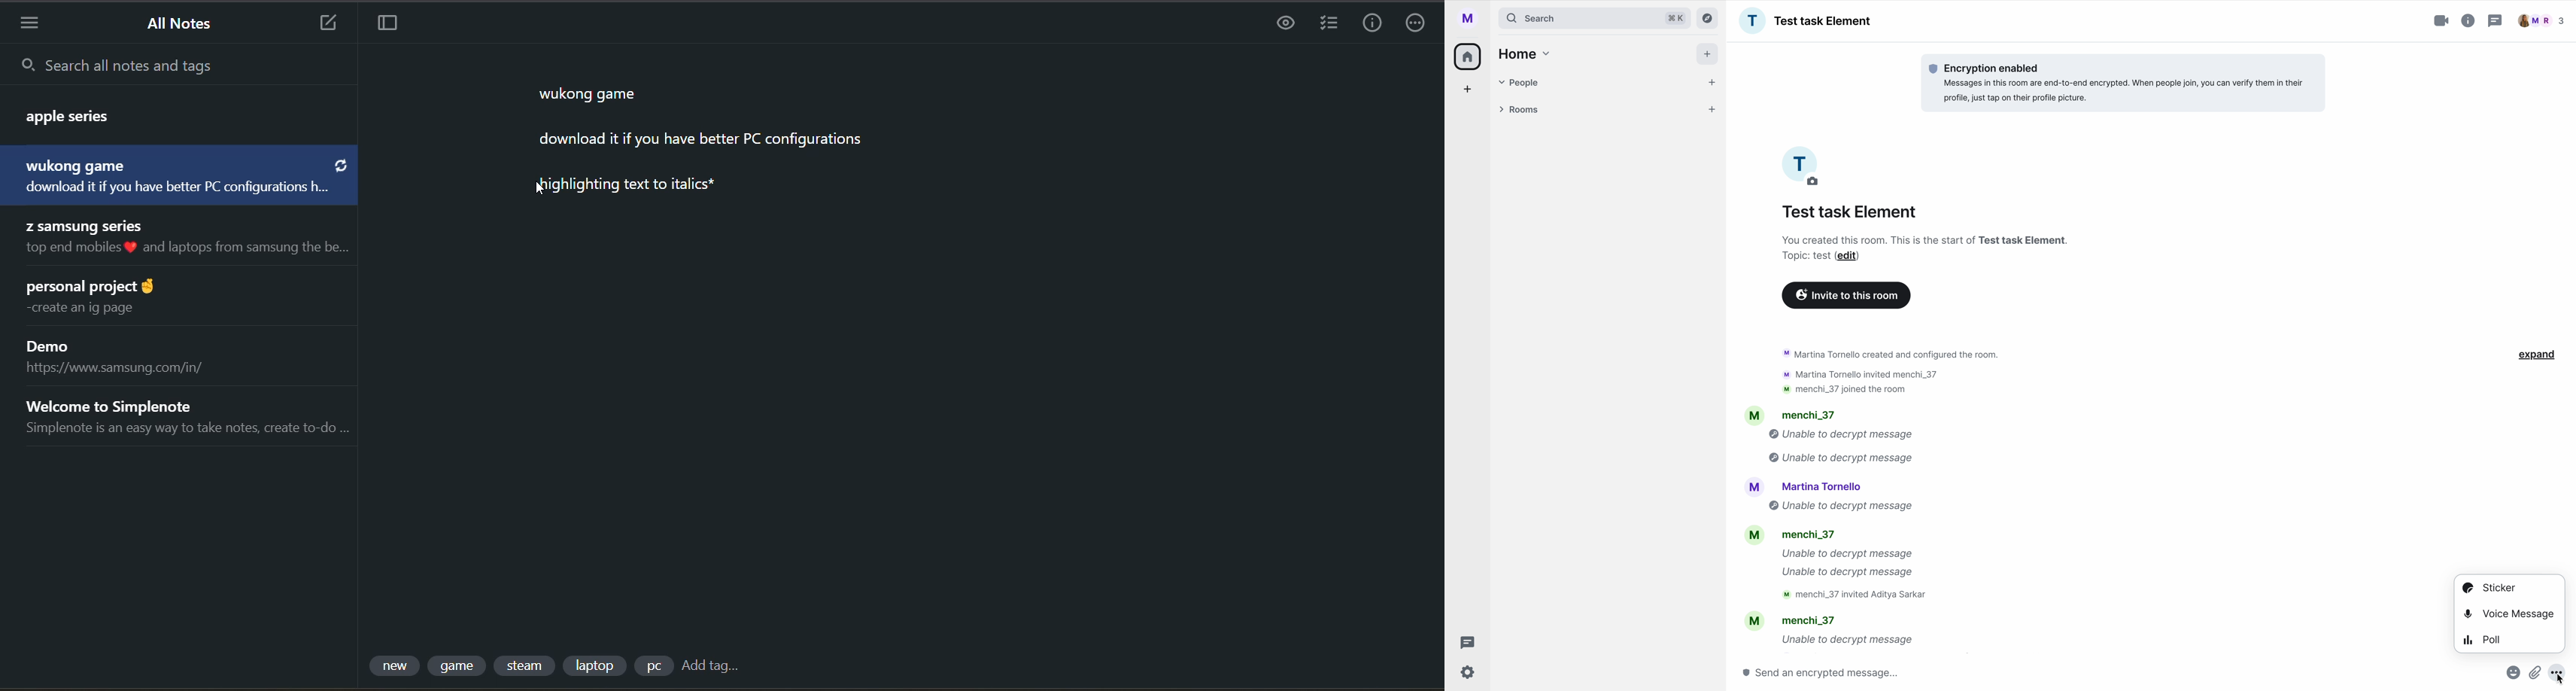 This screenshot has height=700, width=2576. I want to click on note title and preview, so click(132, 358).